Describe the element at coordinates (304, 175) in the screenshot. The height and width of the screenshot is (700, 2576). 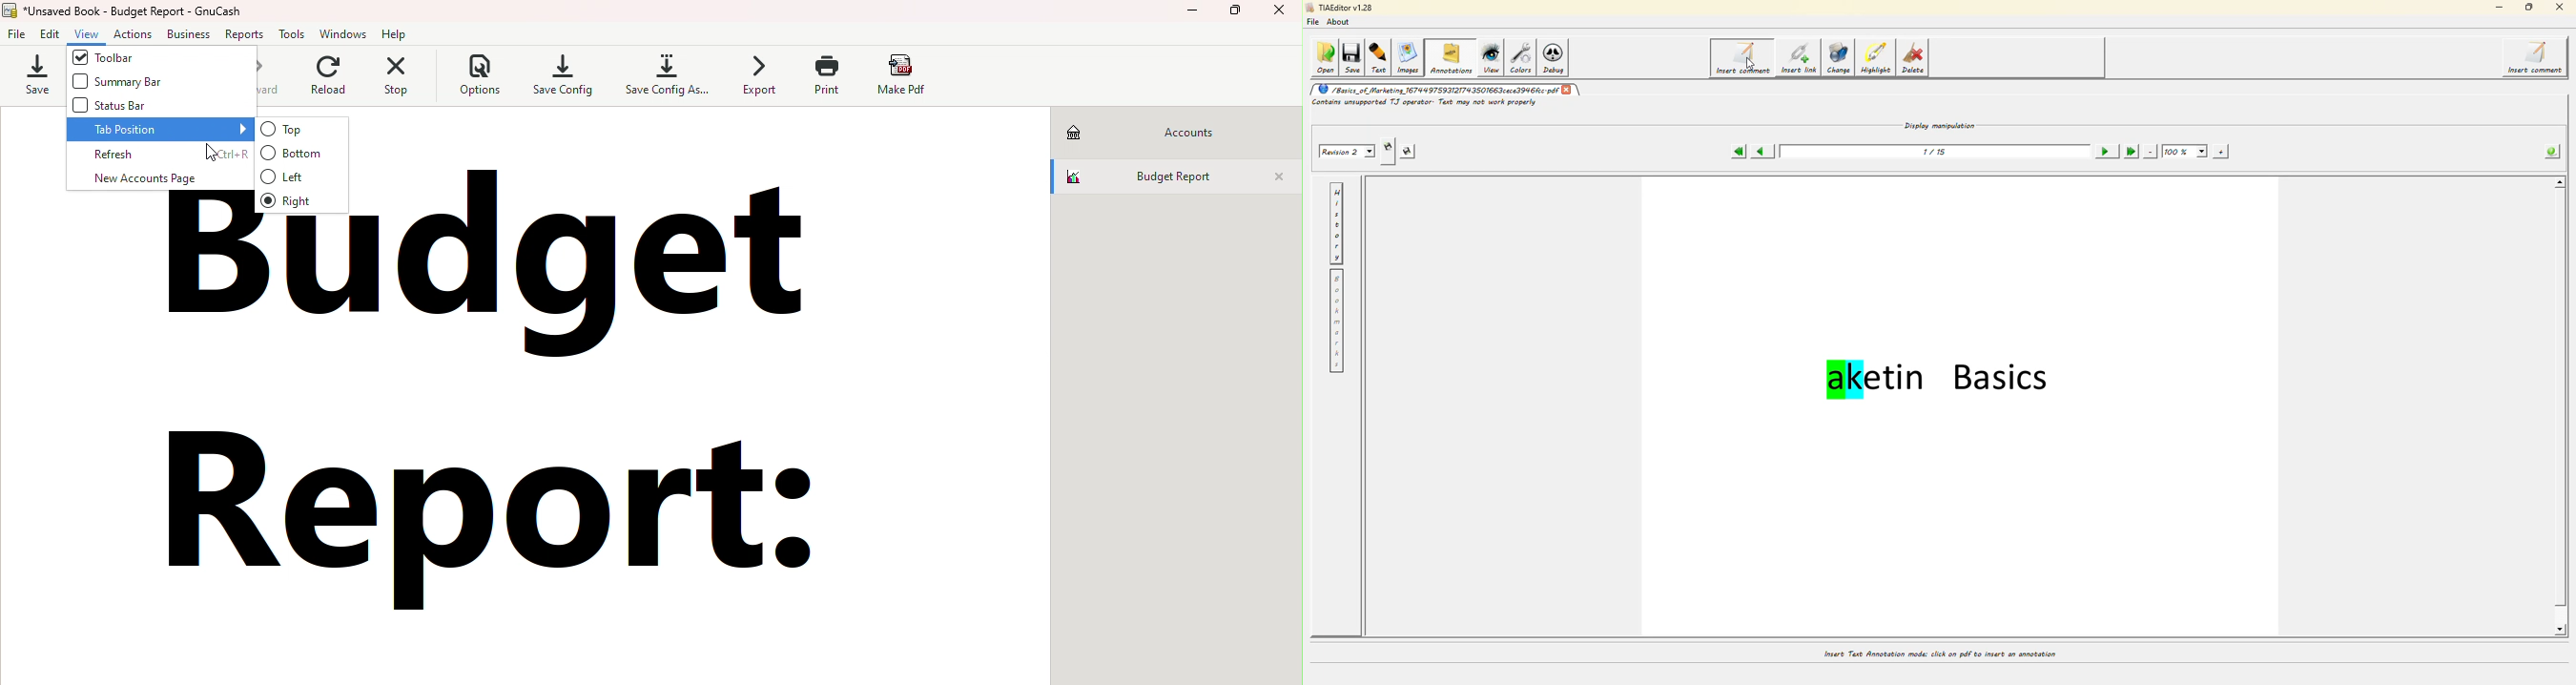
I see `Left` at that location.